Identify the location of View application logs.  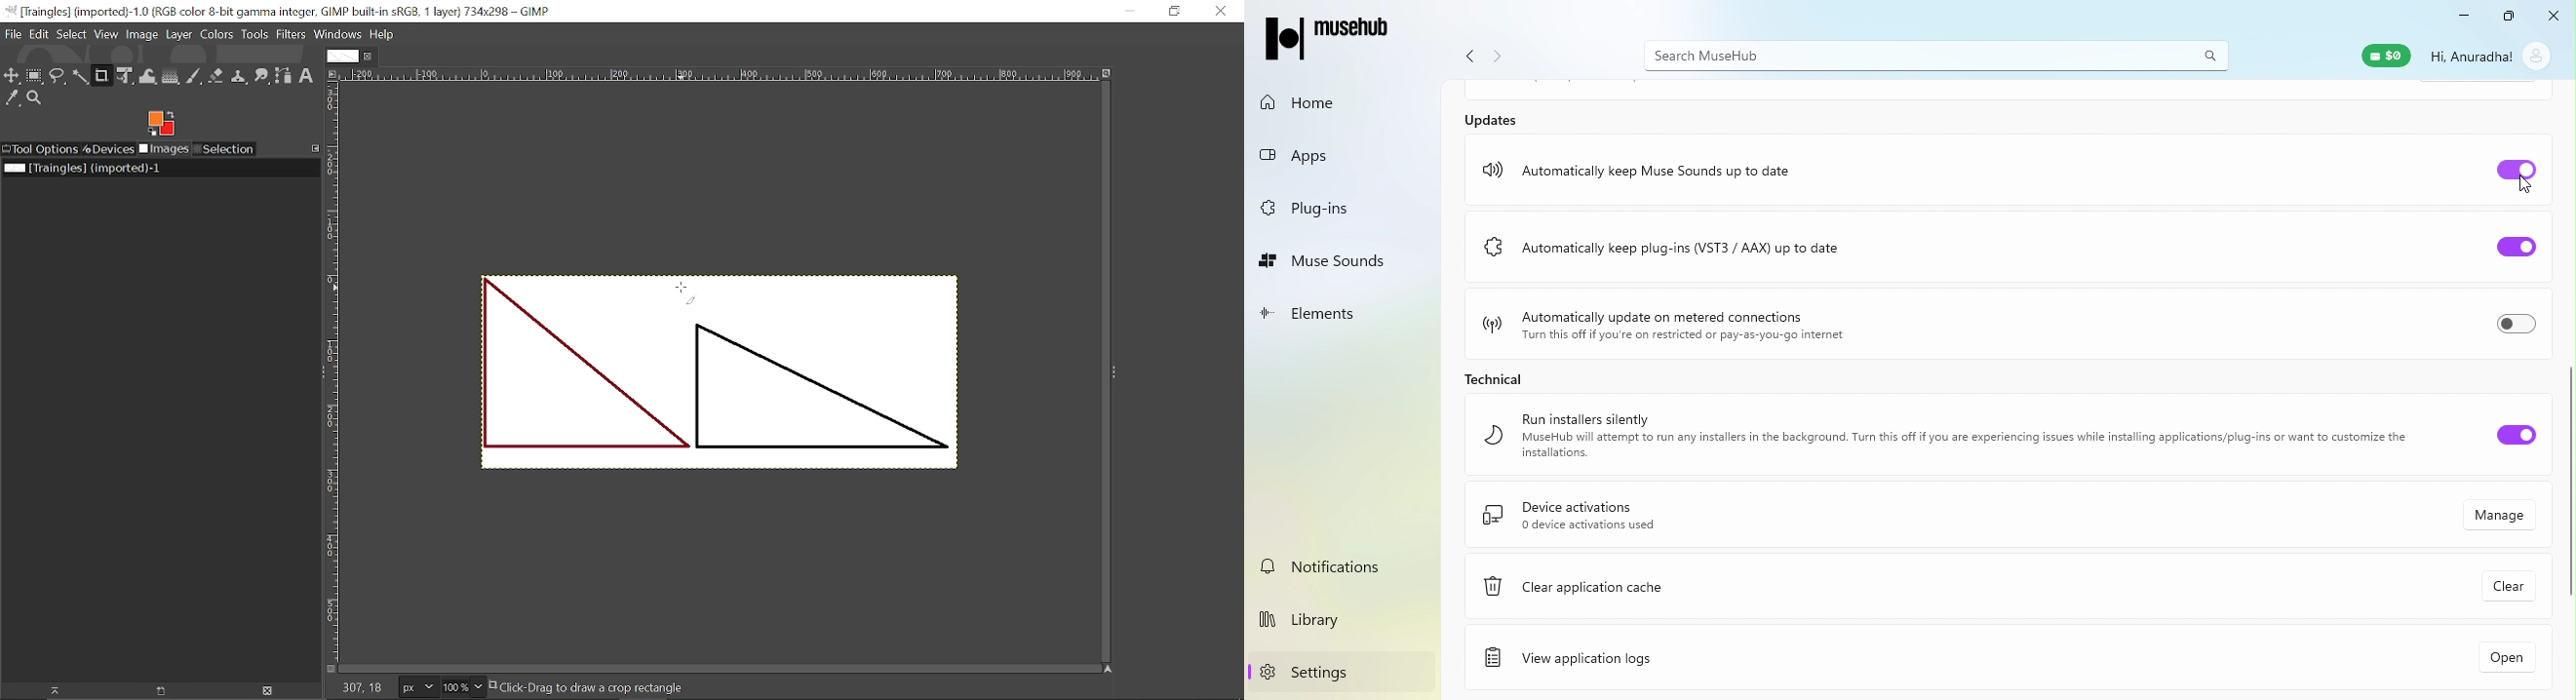
(1672, 657).